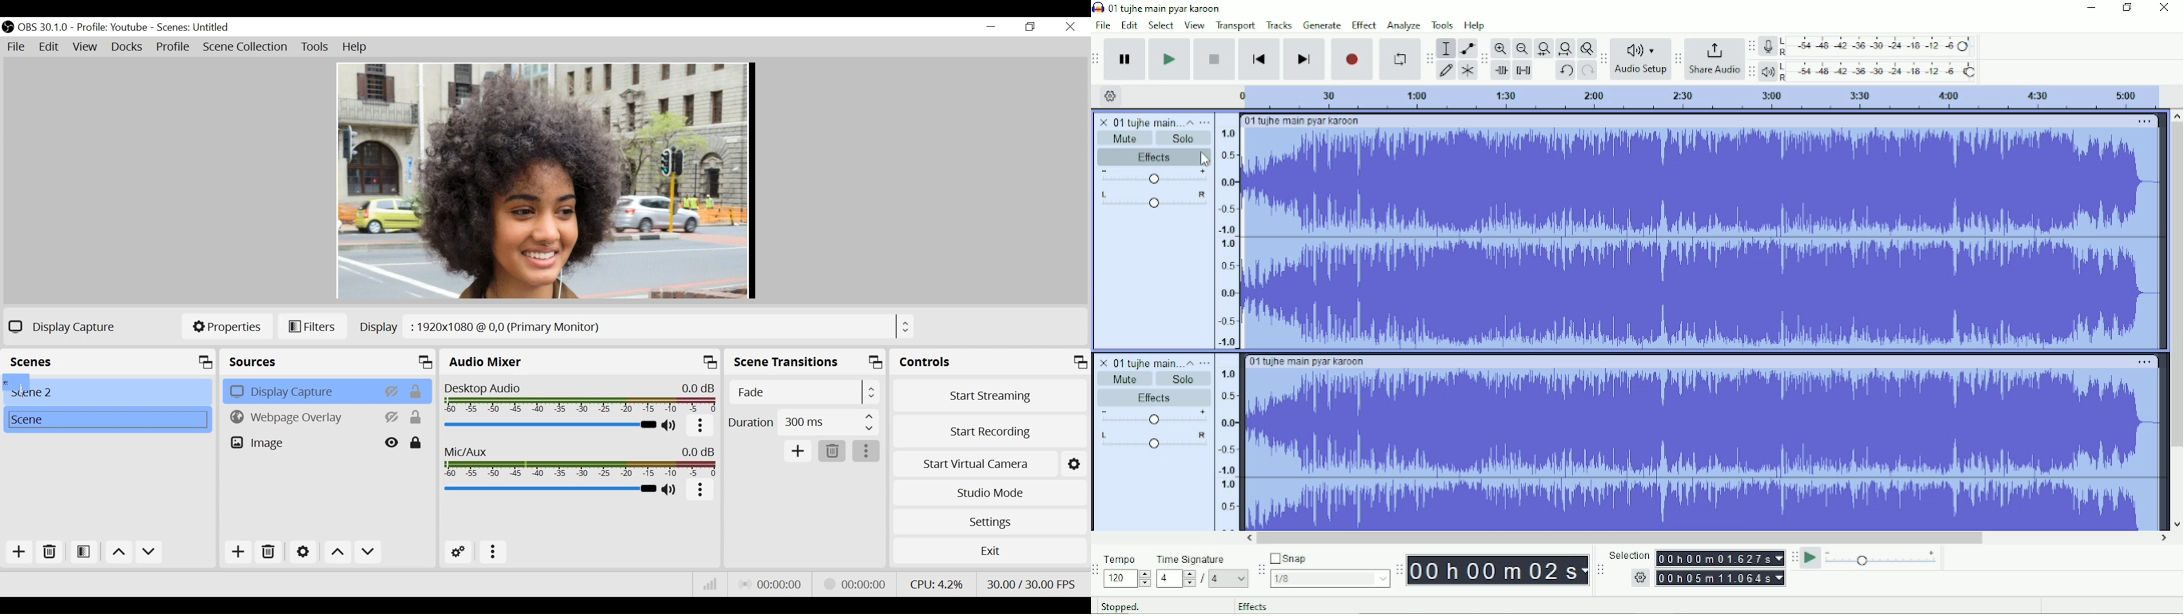 This screenshot has width=2184, height=616. I want to click on OBS Version, so click(44, 28).